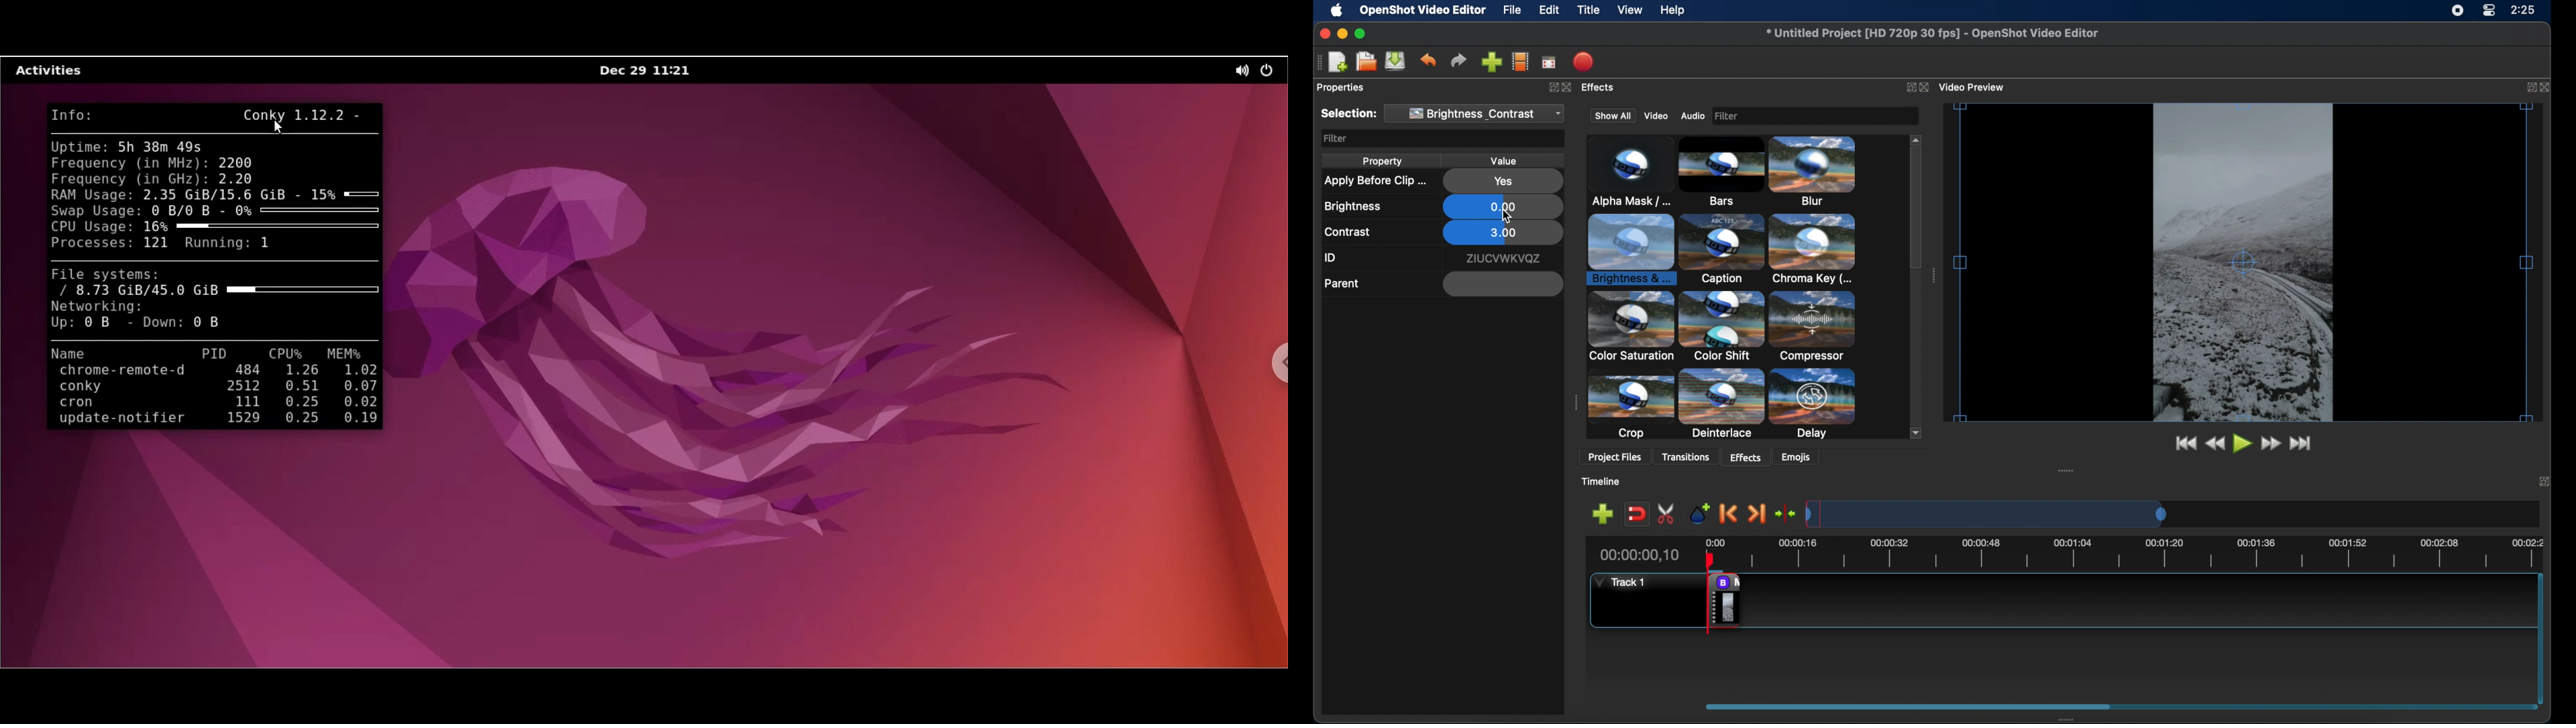  Describe the element at coordinates (1715, 171) in the screenshot. I see `blur` at that location.